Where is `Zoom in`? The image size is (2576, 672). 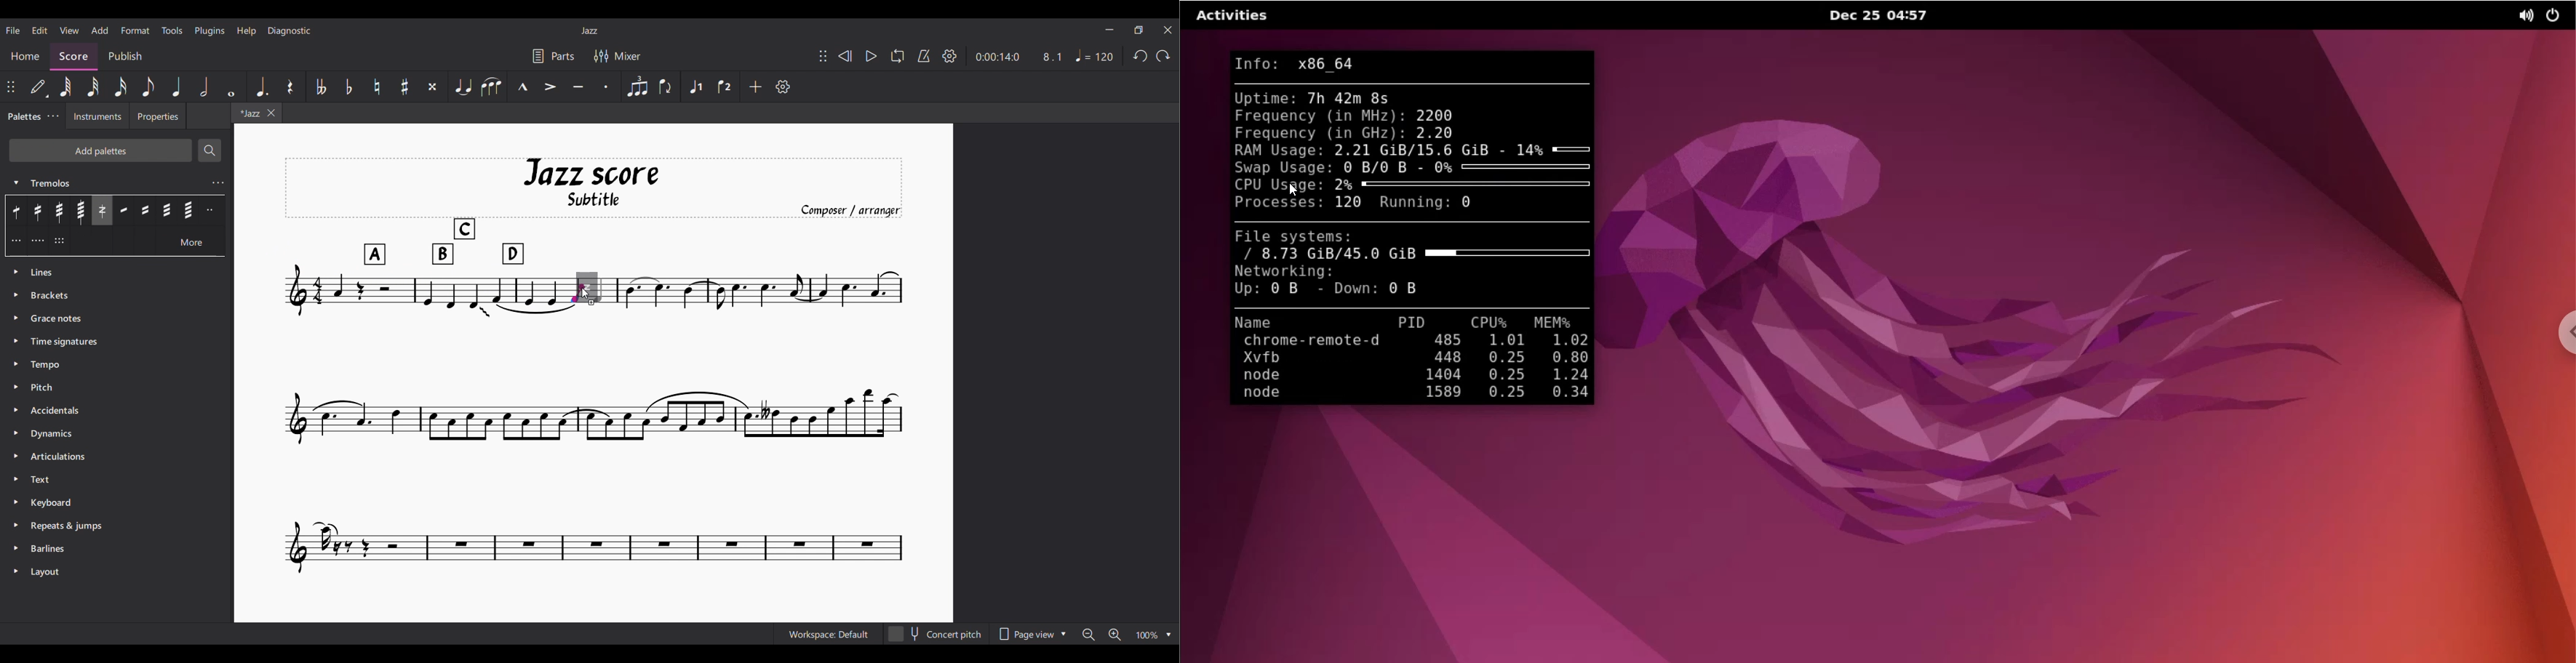
Zoom in is located at coordinates (1115, 634).